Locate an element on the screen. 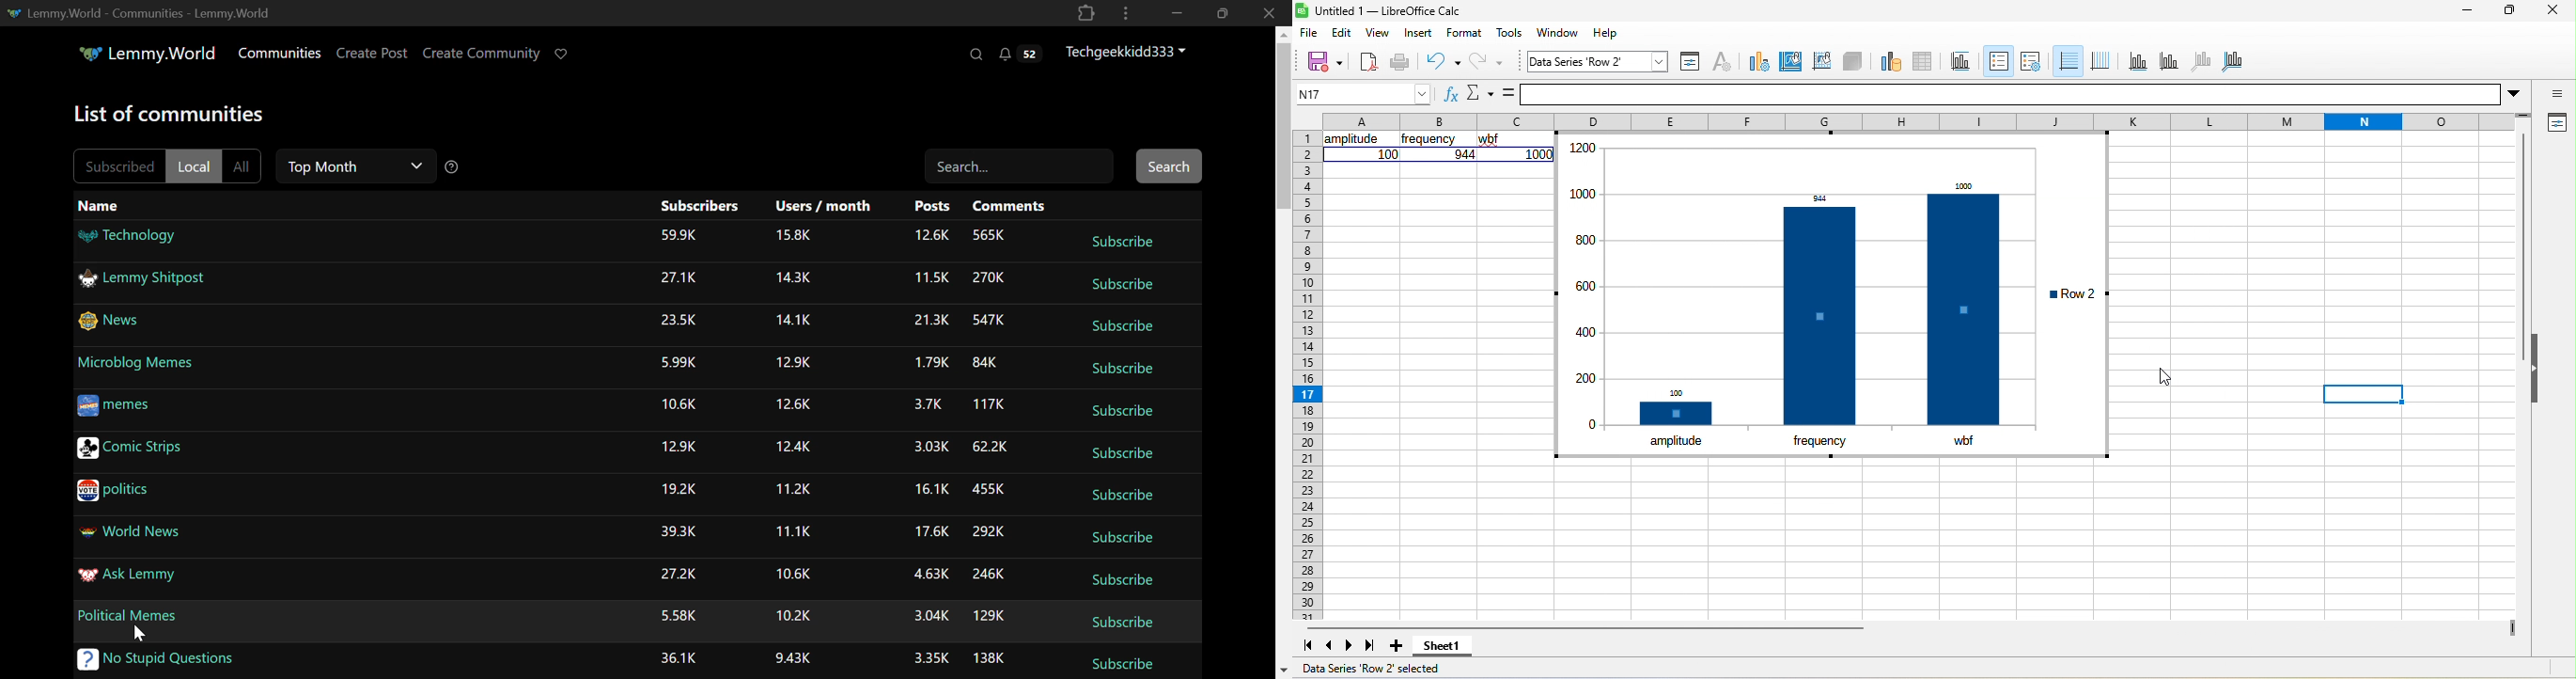 This screenshot has height=700, width=2576. chart type is located at coordinates (1757, 63).